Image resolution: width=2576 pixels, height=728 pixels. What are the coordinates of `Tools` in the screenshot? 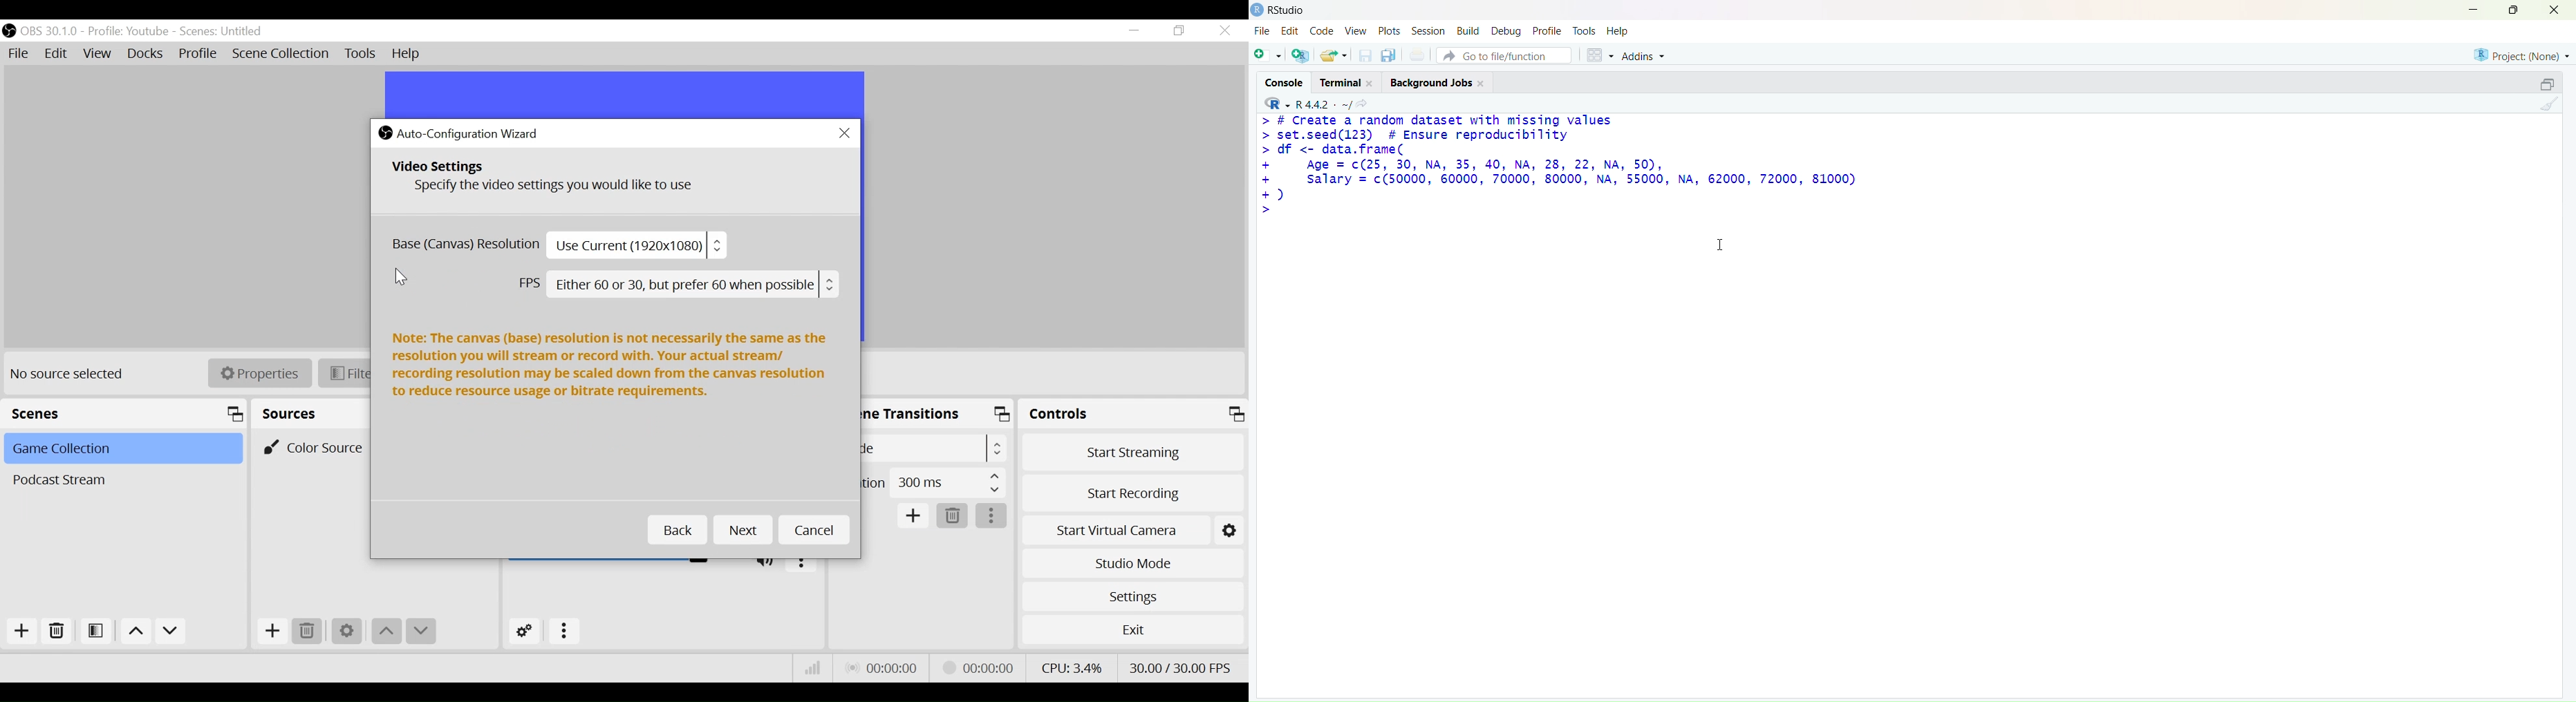 It's located at (360, 54).